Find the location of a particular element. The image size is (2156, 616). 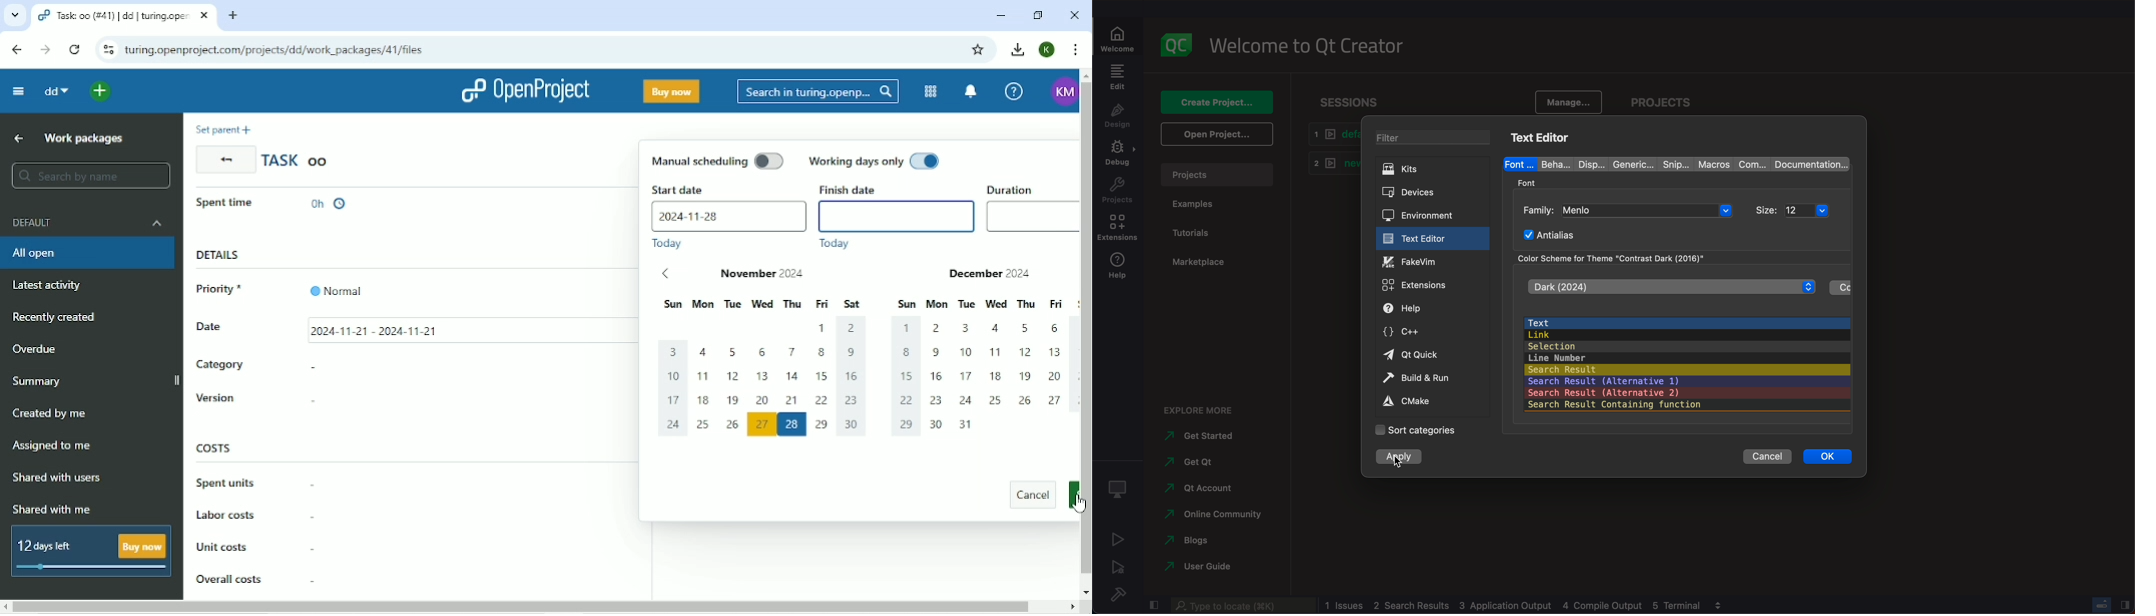

Restore down is located at coordinates (1037, 15).